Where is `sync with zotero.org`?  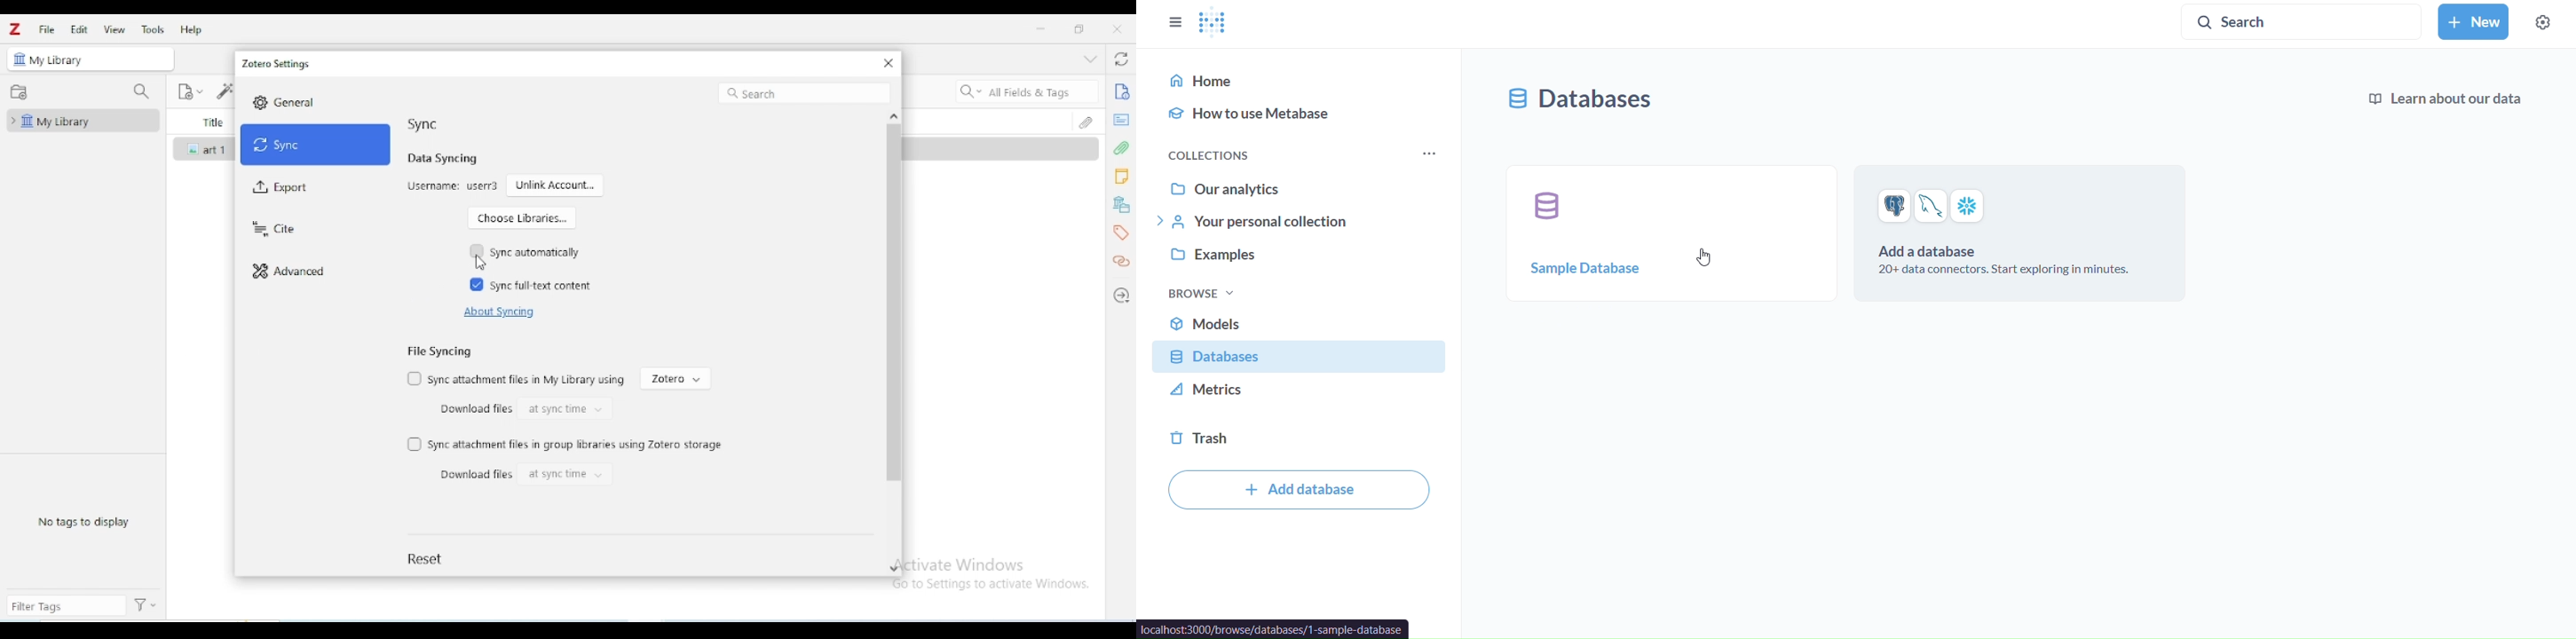
sync with zotero.org is located at coordinates (1122, 59).